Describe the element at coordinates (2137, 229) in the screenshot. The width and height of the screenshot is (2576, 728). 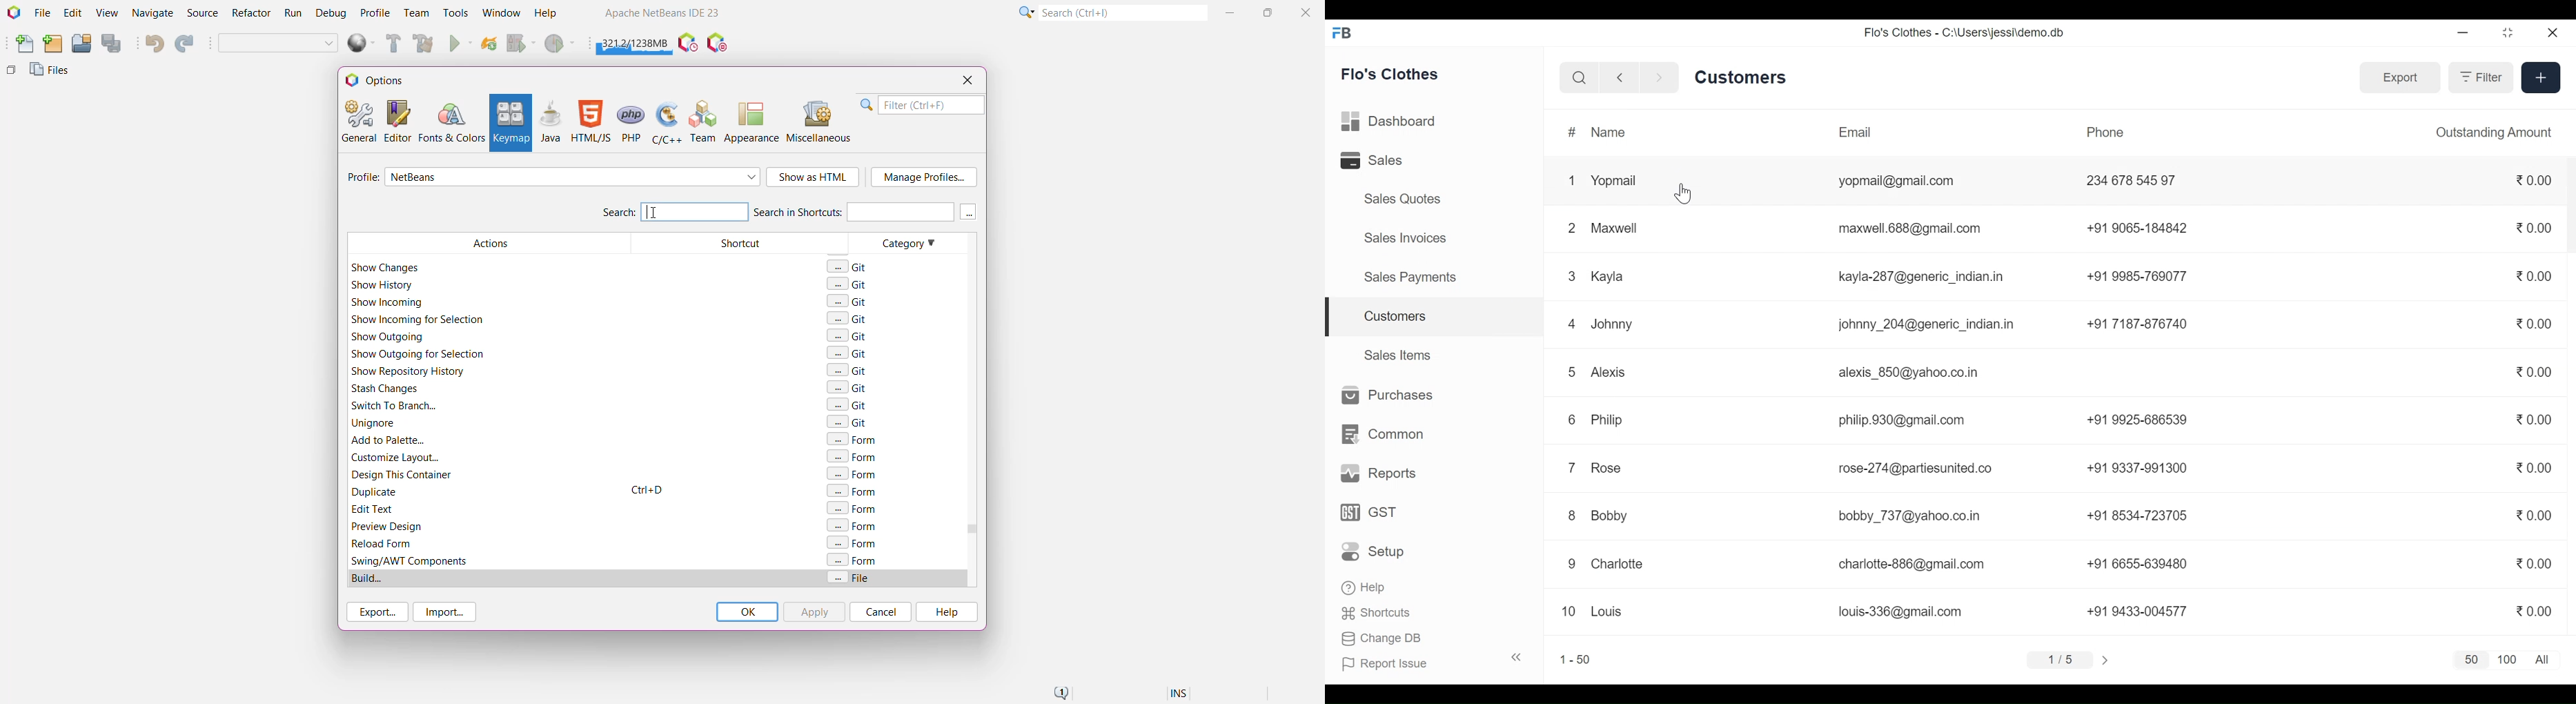
I see `+91 9065-184842` at that location.